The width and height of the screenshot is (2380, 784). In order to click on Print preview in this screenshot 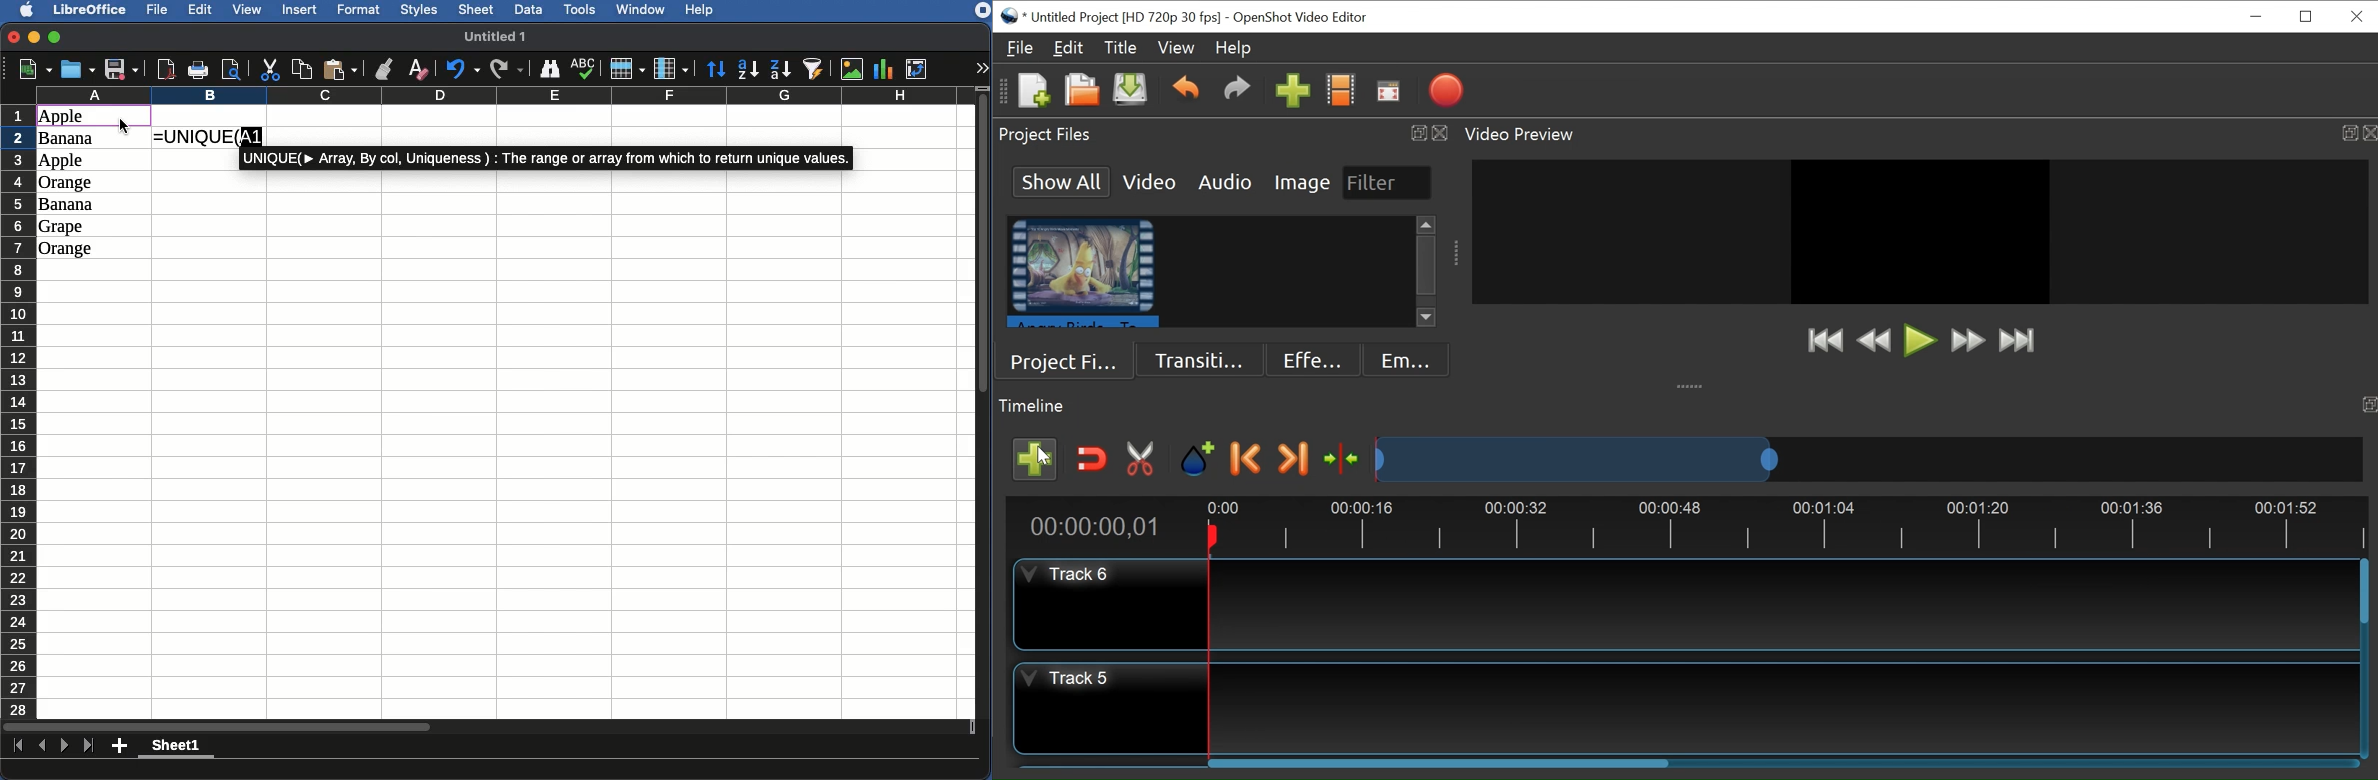, I will do `click(232, 69)`.